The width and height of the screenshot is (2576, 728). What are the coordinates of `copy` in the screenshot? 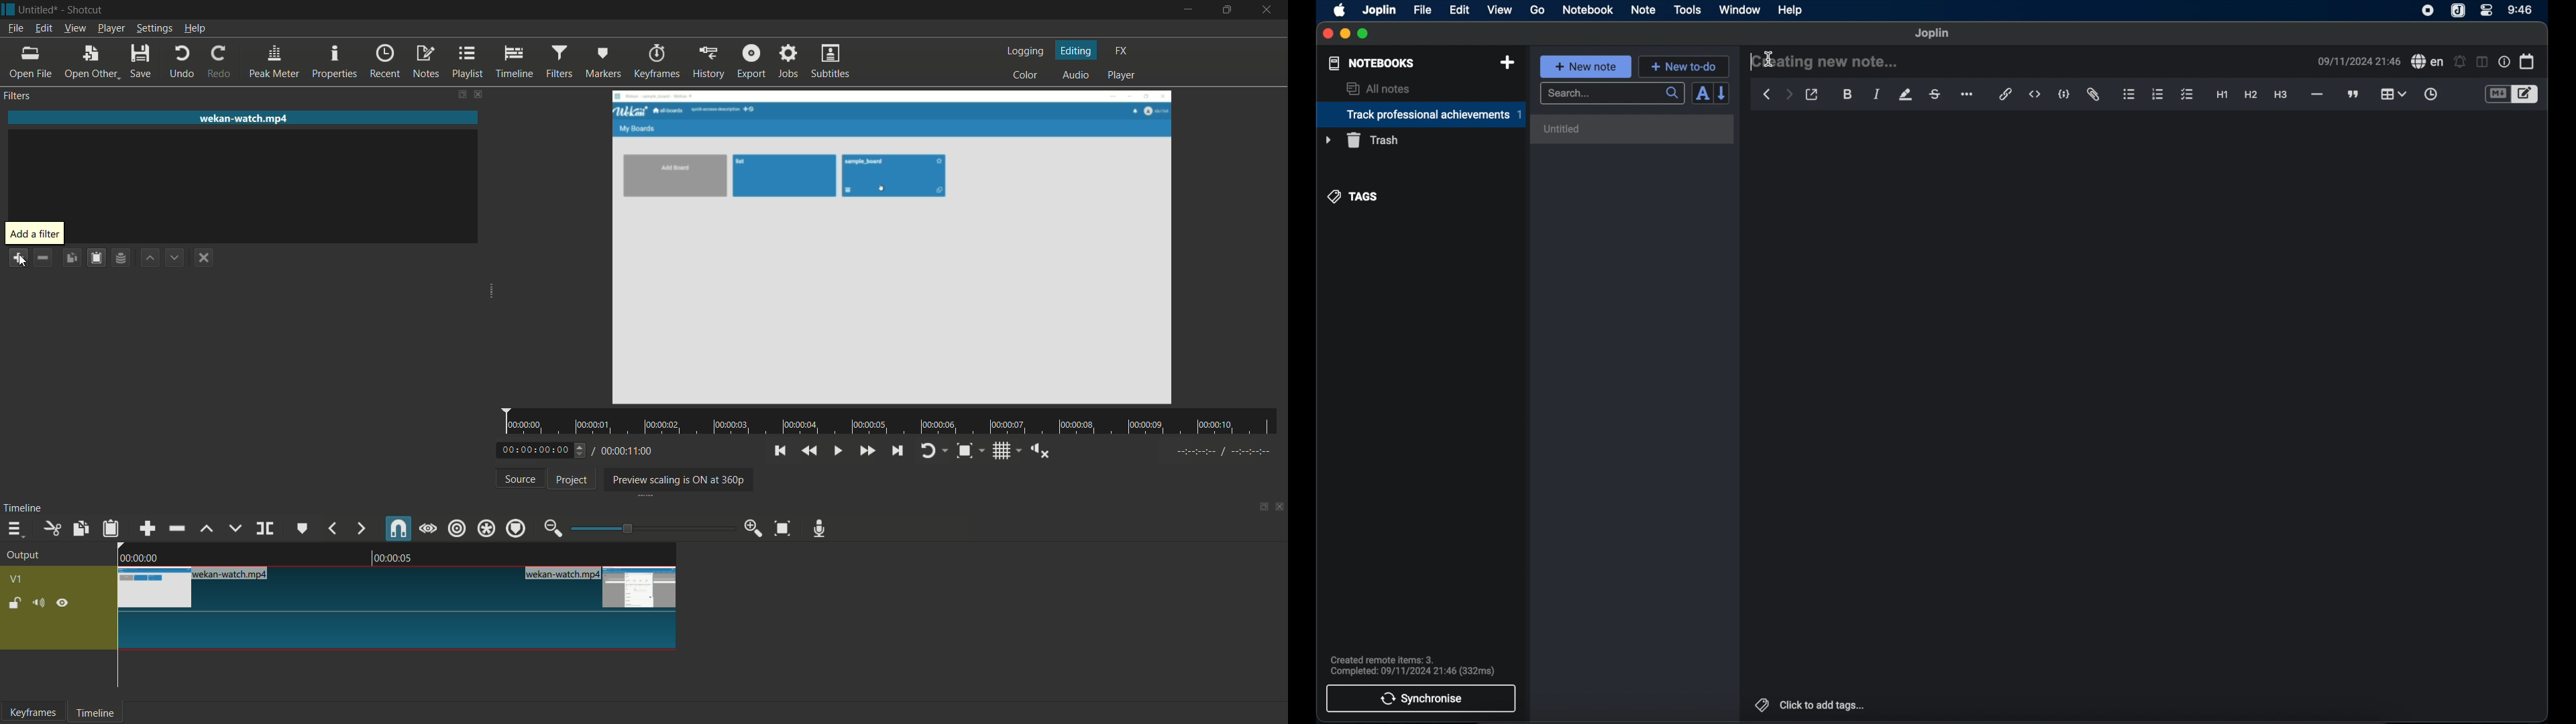 It's located at (79, 529).